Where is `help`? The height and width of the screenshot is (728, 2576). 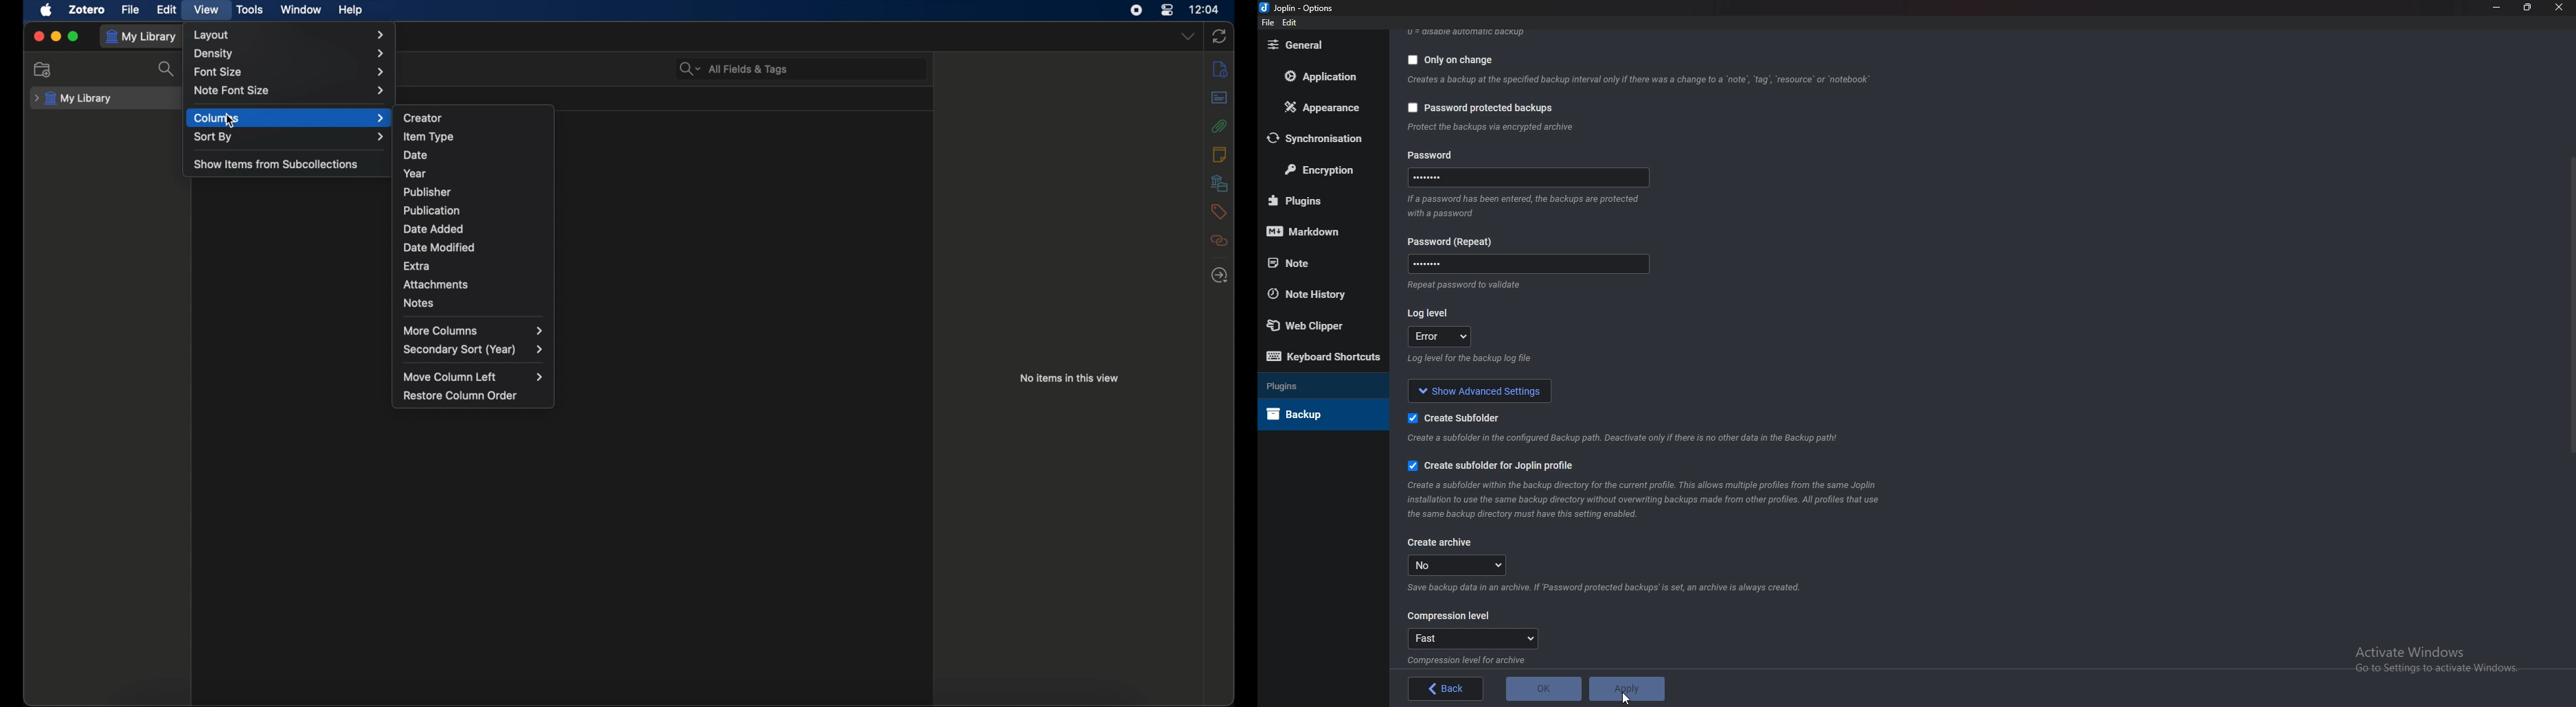 help is located at coordinates (350, 10).